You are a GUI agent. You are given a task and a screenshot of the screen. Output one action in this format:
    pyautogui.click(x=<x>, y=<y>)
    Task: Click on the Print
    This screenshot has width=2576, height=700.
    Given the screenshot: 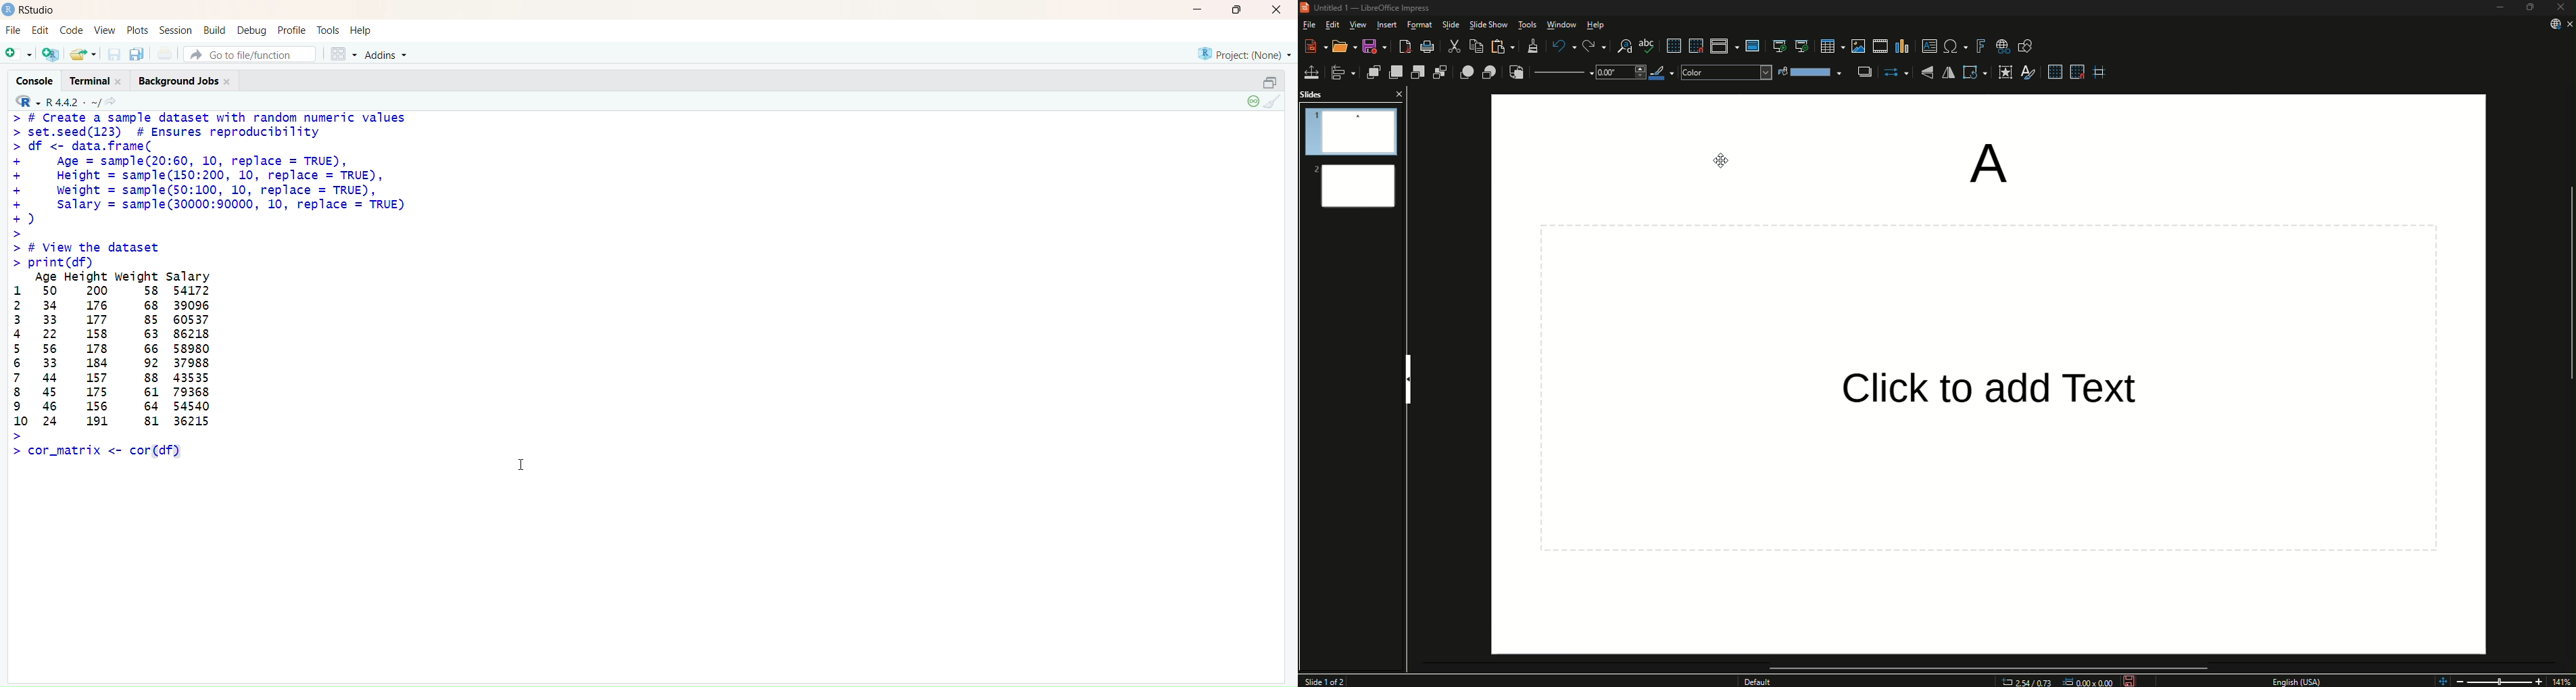 What is the action you would take?
    pyautogui.click(x=1427, y=46)
    